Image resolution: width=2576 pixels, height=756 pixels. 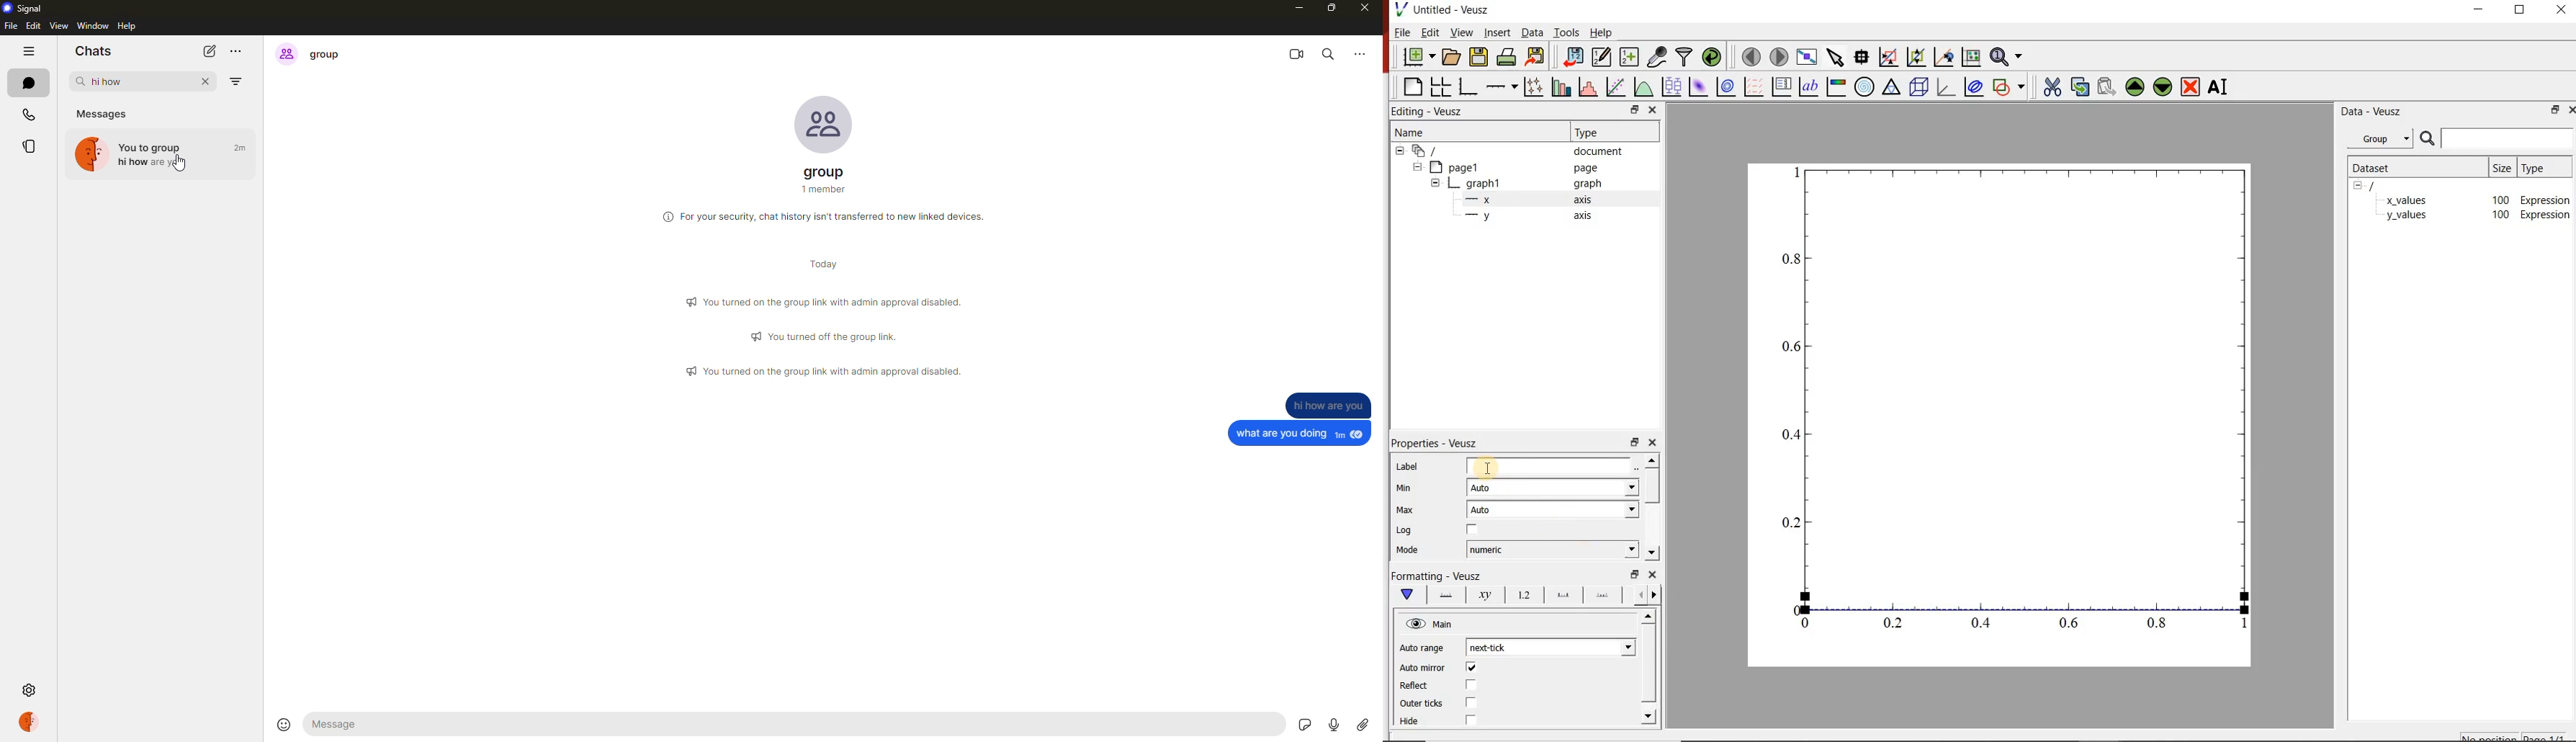 I want to click on edit and center new datasets, so click(x=1603, y=58).